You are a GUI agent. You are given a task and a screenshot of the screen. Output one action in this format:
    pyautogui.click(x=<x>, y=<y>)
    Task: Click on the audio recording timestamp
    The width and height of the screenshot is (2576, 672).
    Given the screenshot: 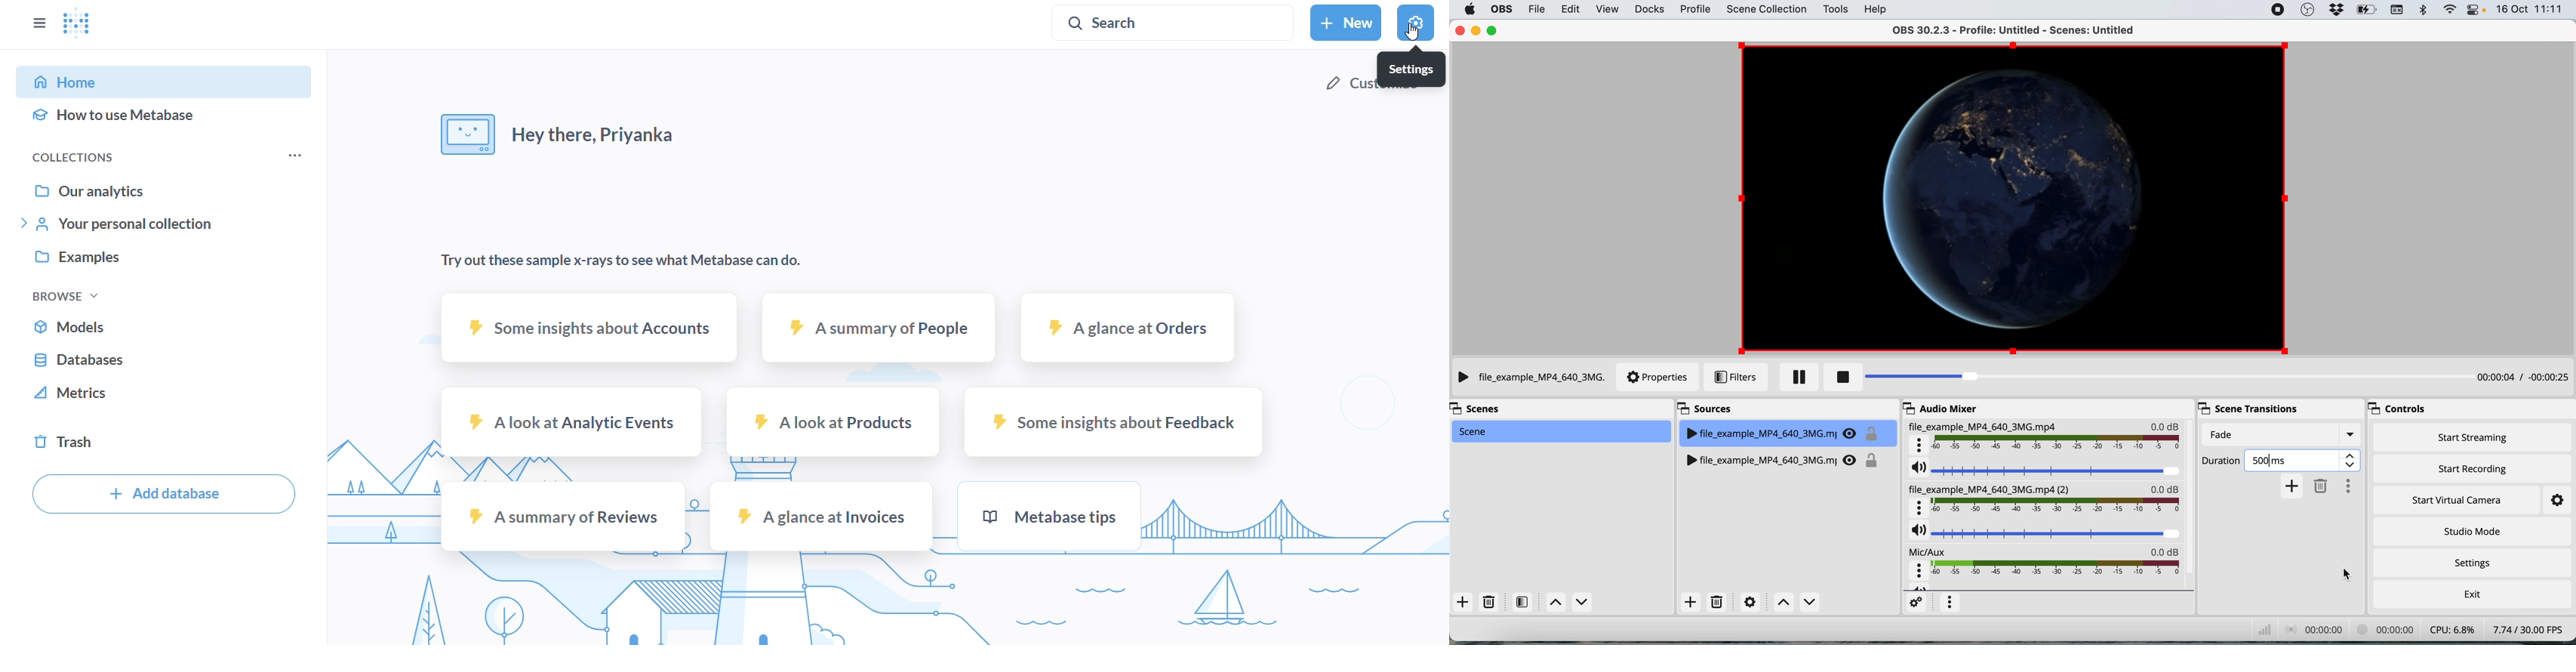 What is the action you would take?
    pyautogui.click(x=2316, y=630)
    